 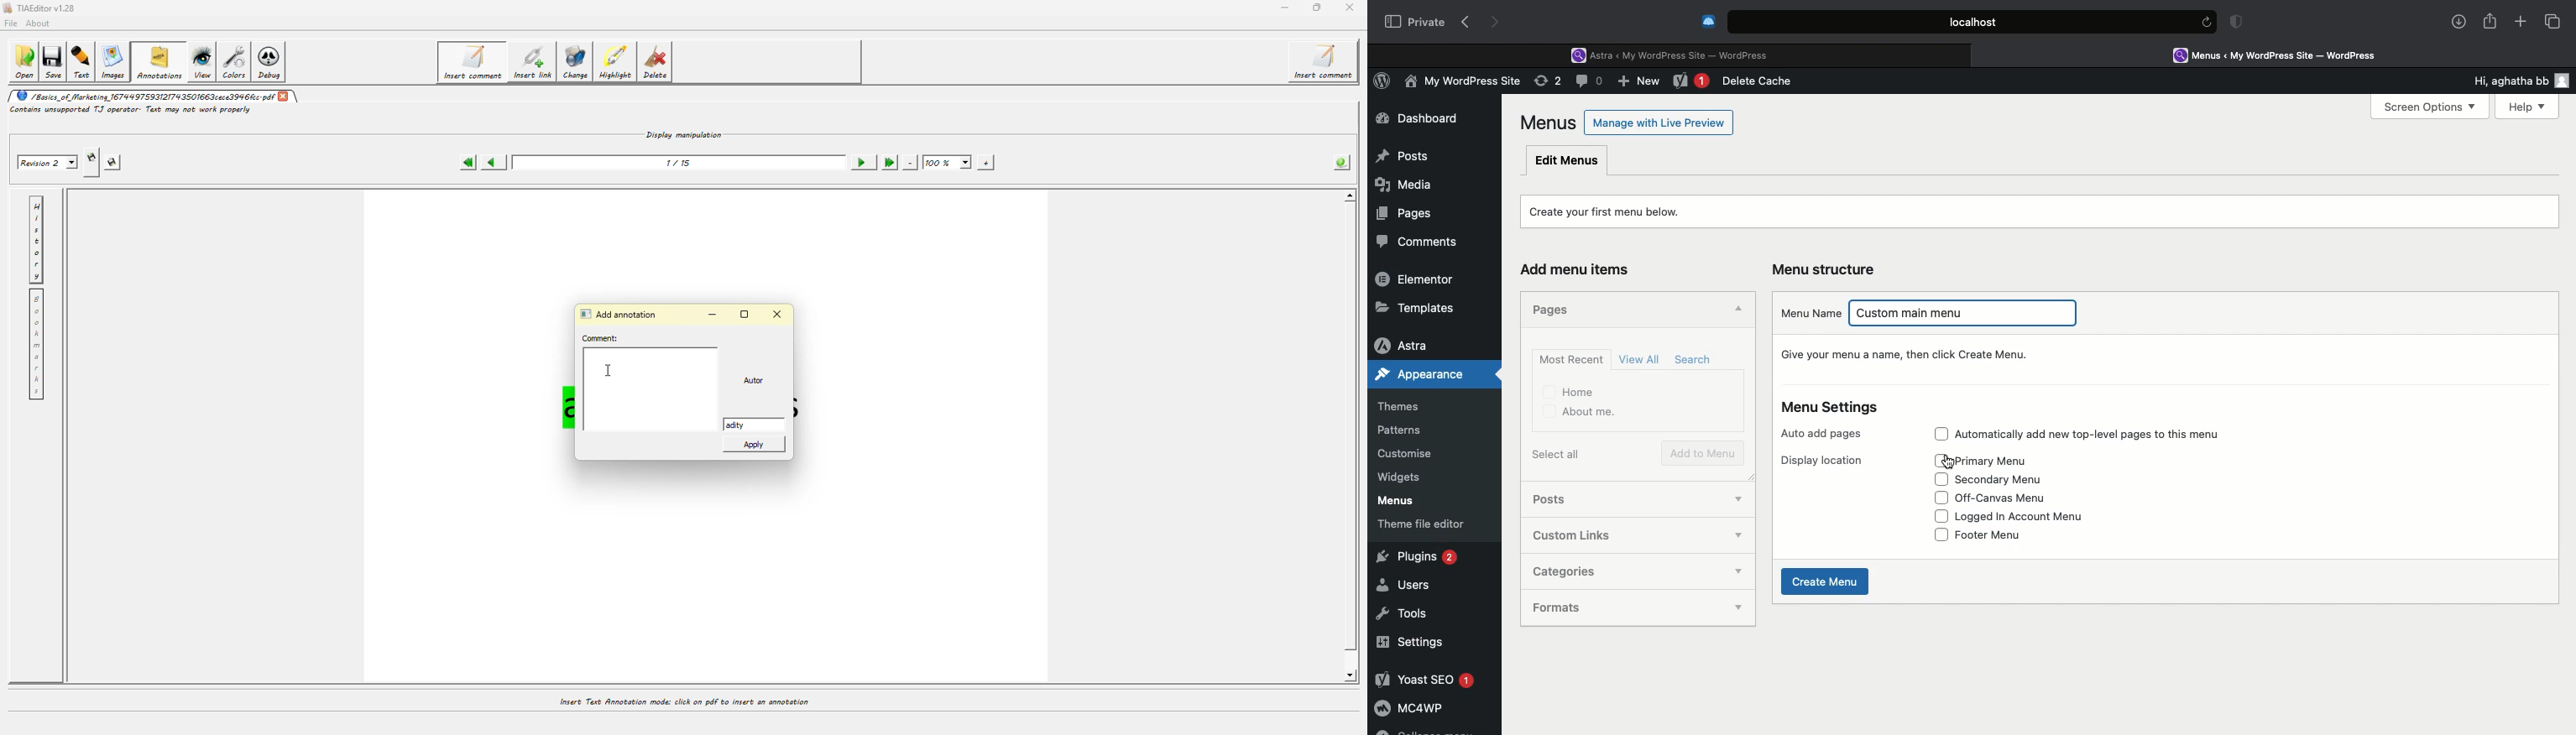 I want to click on Check box, so click(x=1940, y=498).